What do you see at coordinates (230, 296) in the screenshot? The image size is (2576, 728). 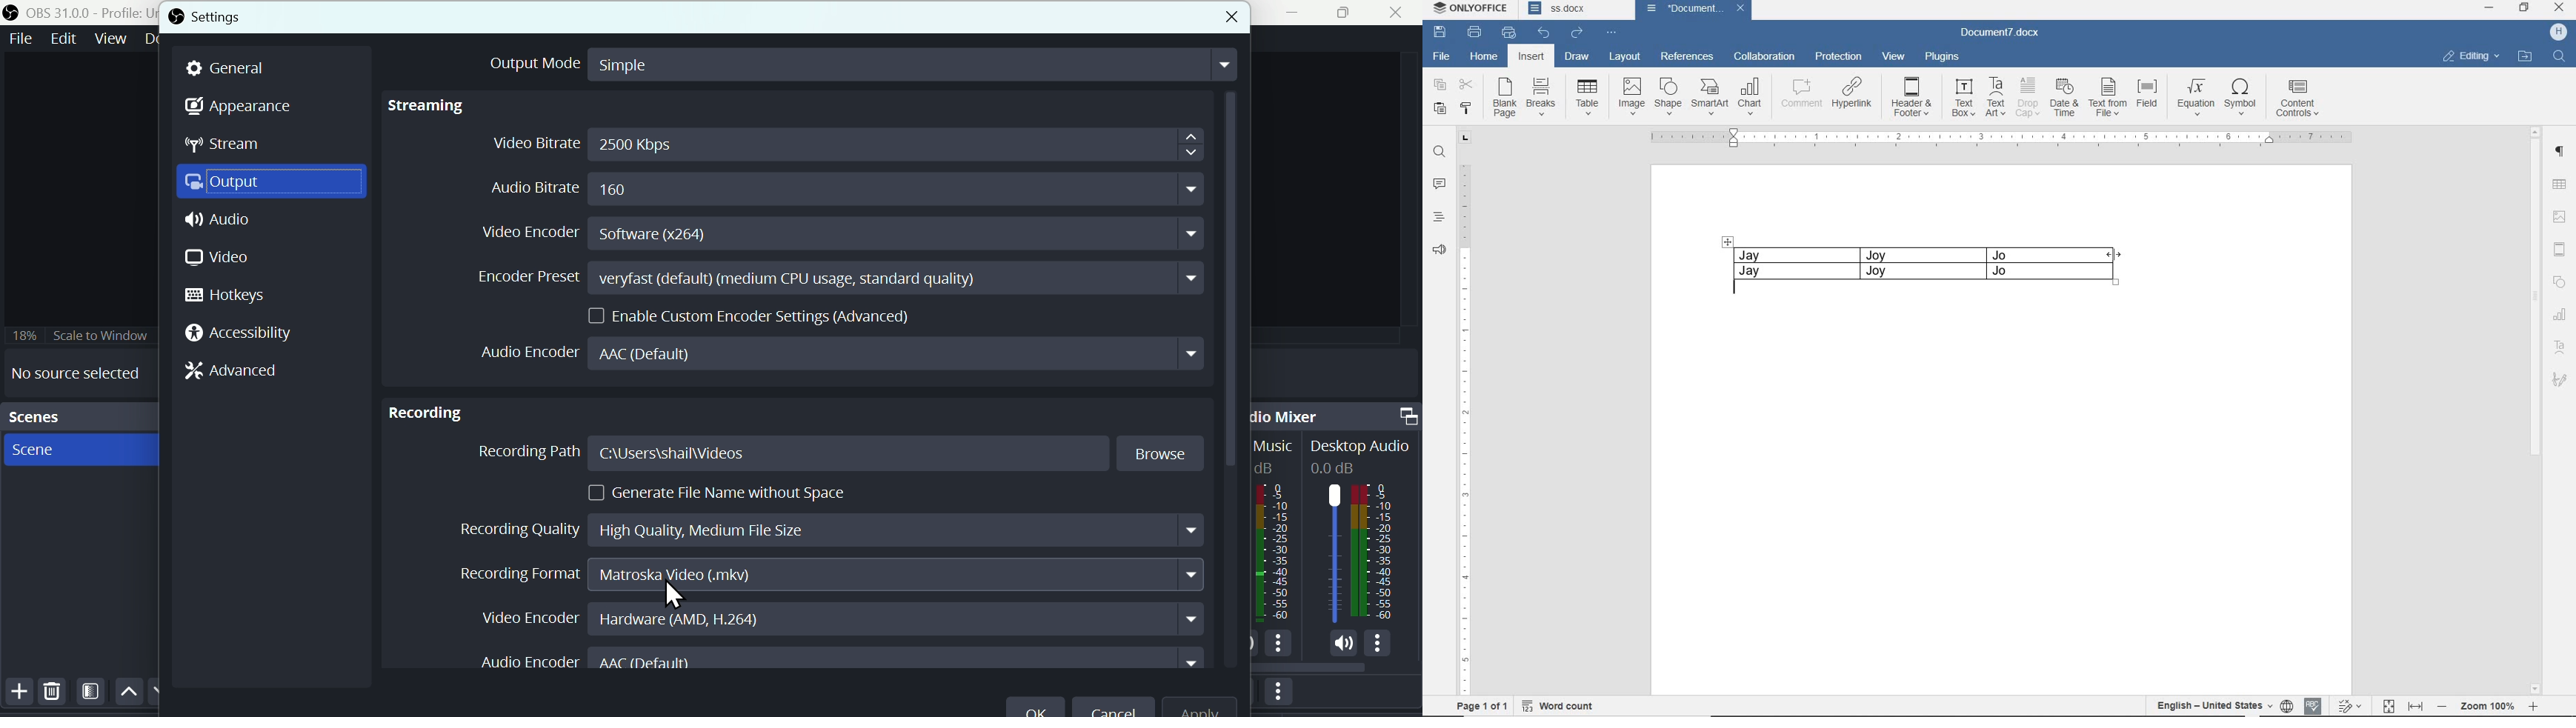 I see `hotkeys` at bounding box center [230, 296].